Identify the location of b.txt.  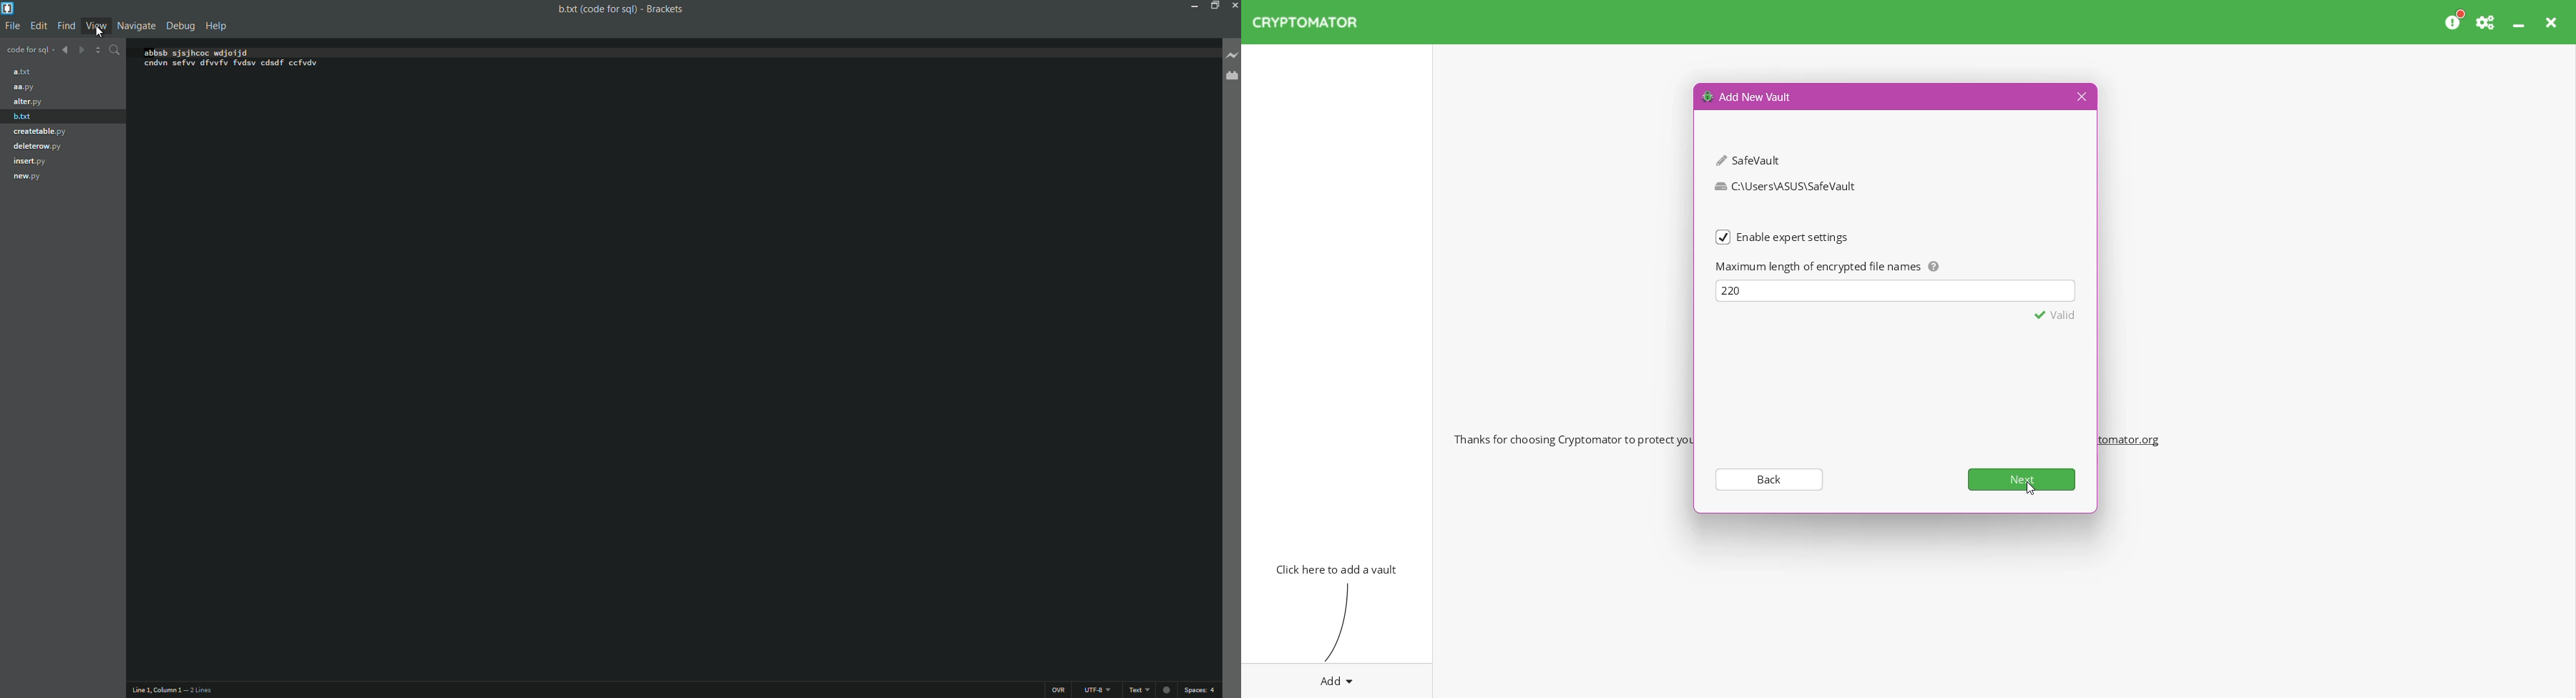
(24, 116).